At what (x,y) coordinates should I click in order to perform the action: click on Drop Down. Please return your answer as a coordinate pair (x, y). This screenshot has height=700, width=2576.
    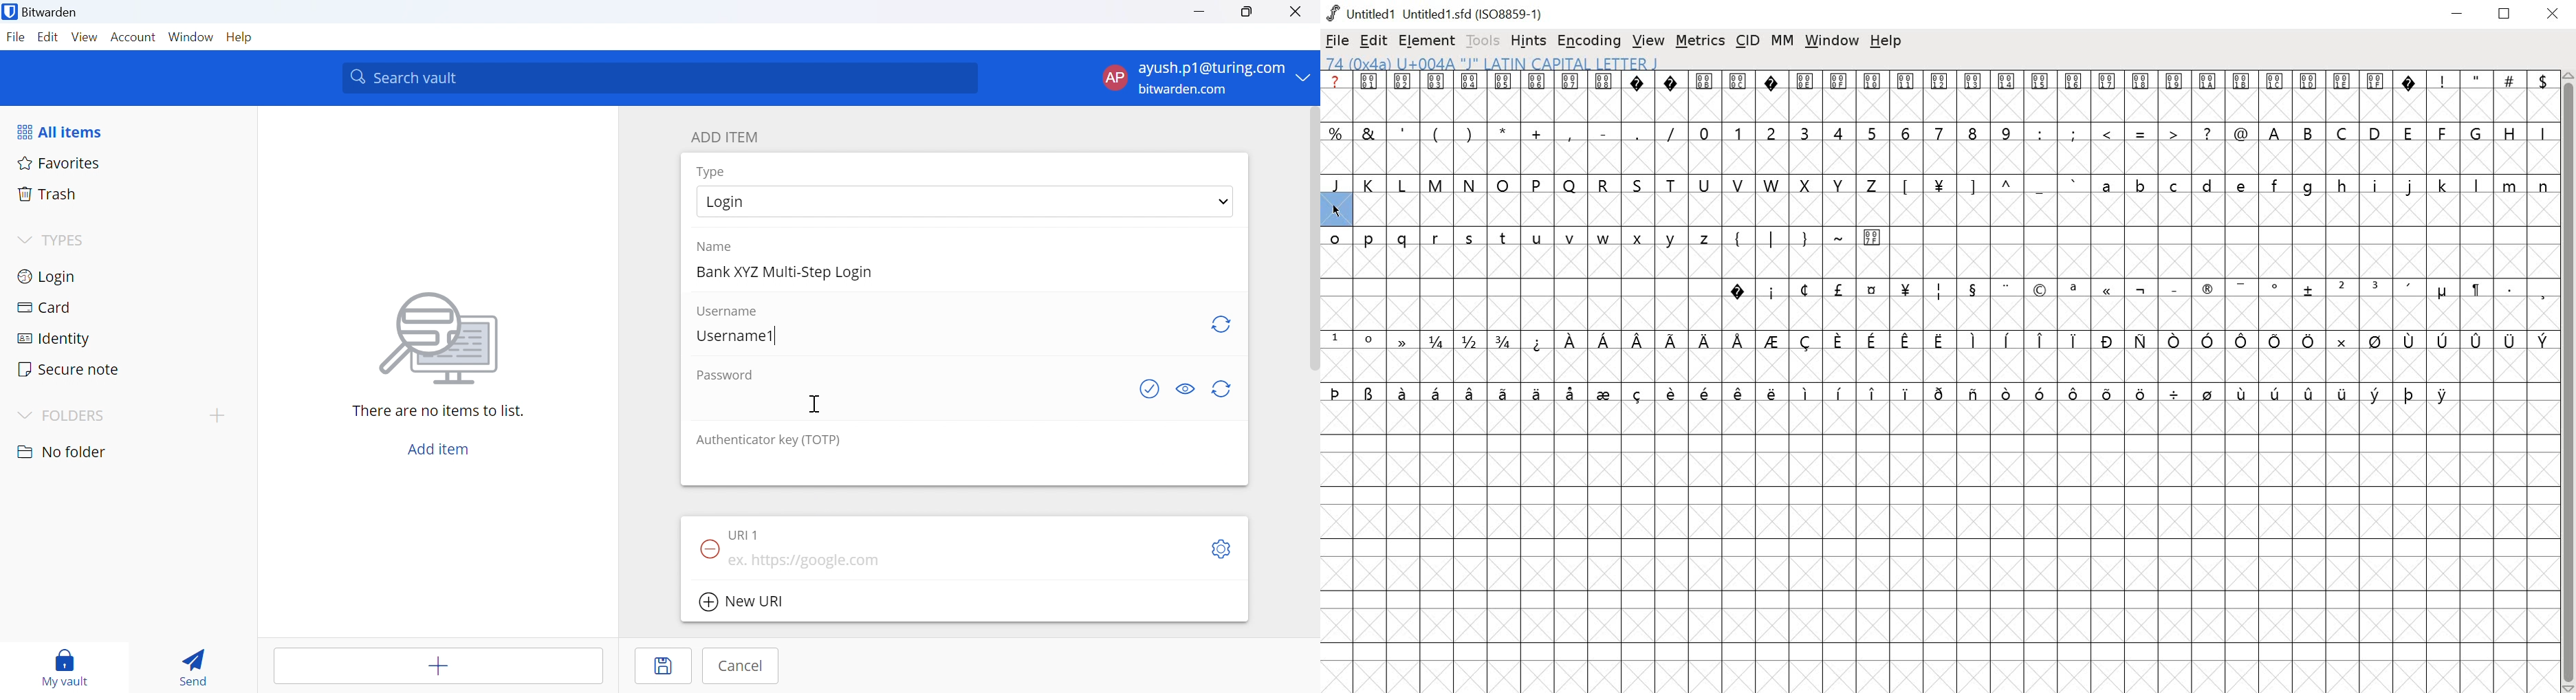
    Looking at the image, I should click on (1307, 78).